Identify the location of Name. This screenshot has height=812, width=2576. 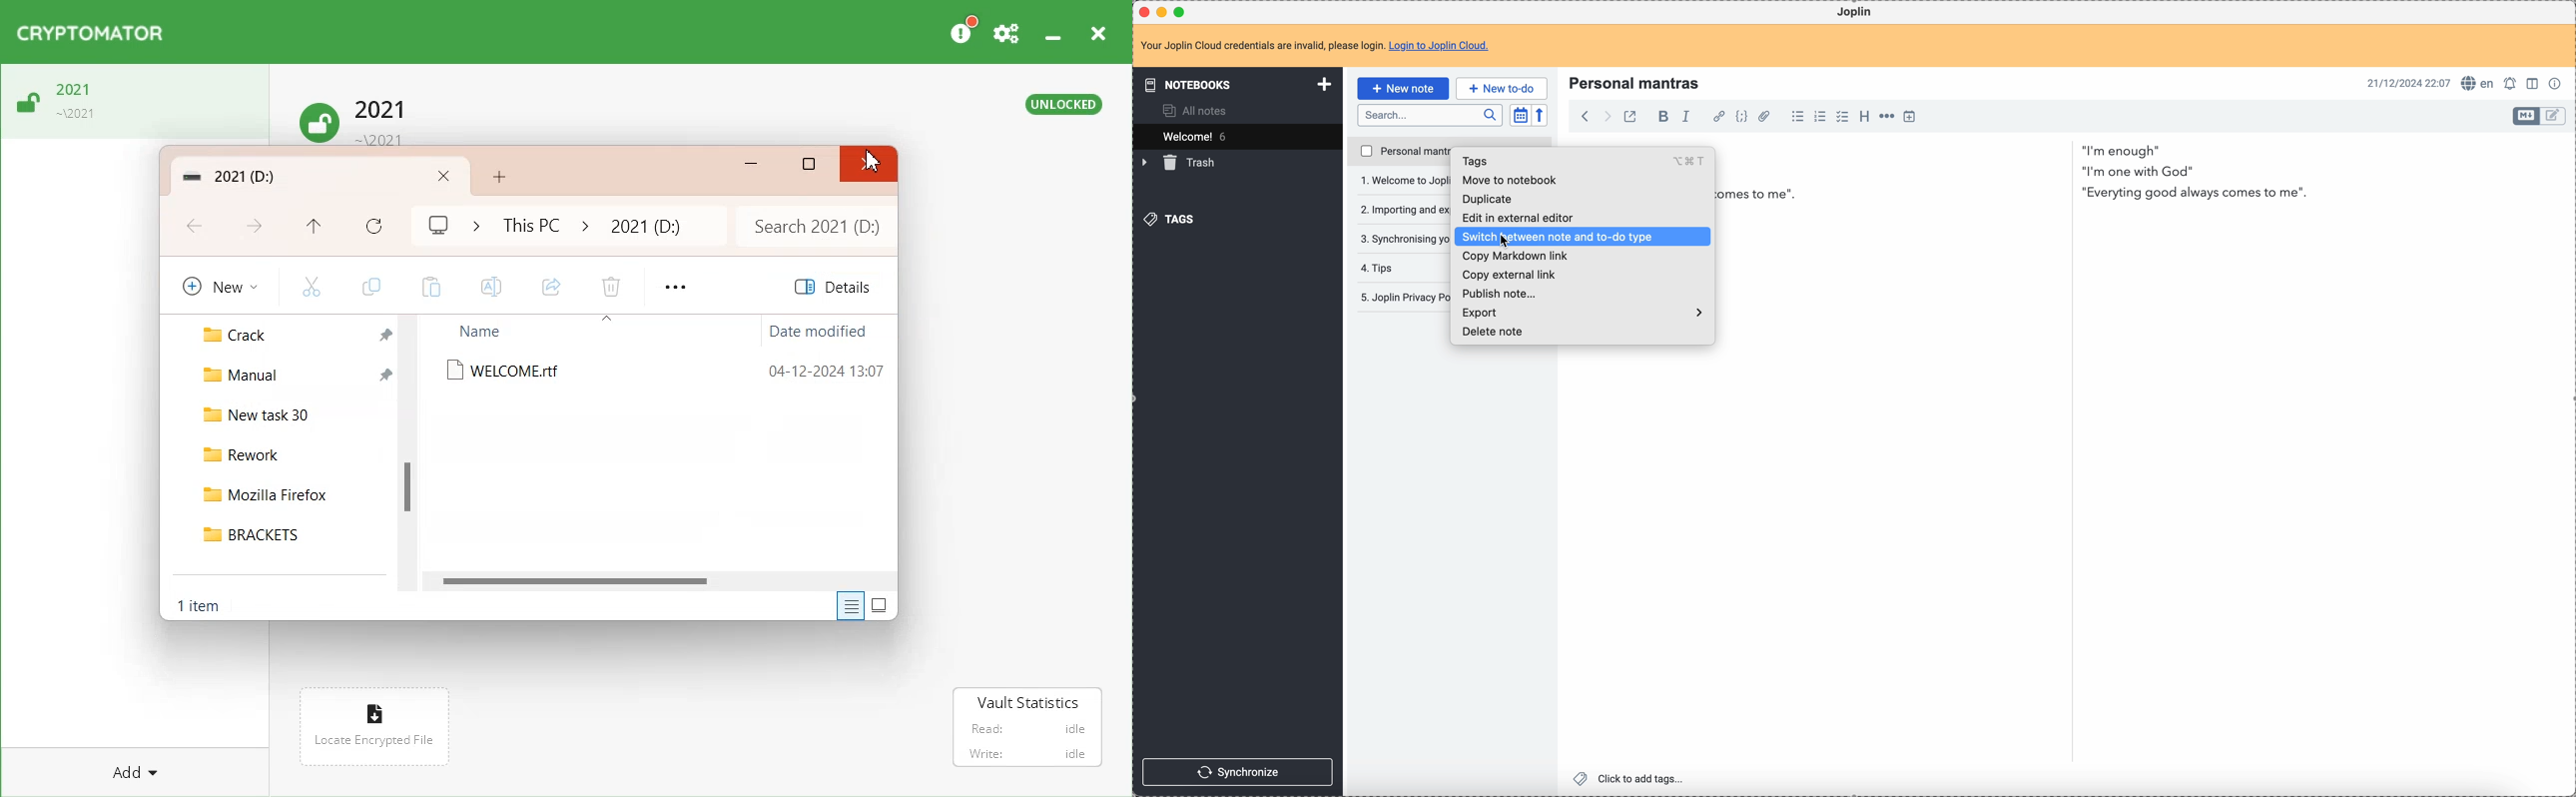
(487, 332).